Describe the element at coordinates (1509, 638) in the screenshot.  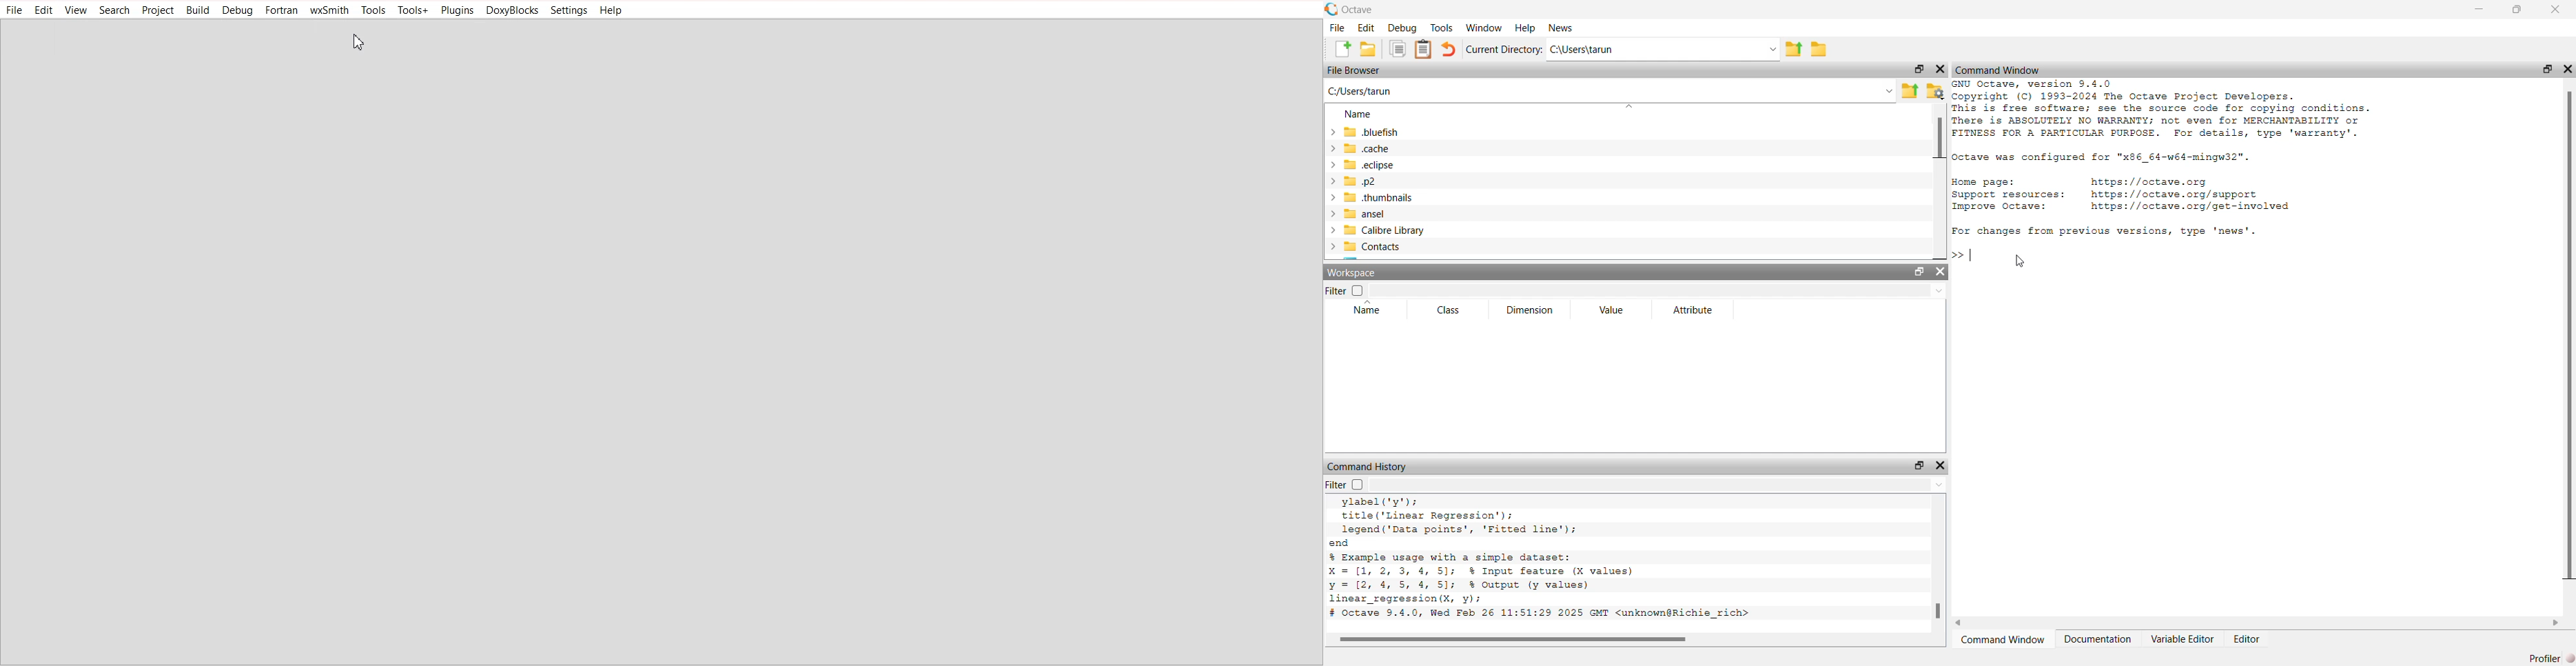
I see `scrollbar` at that location.